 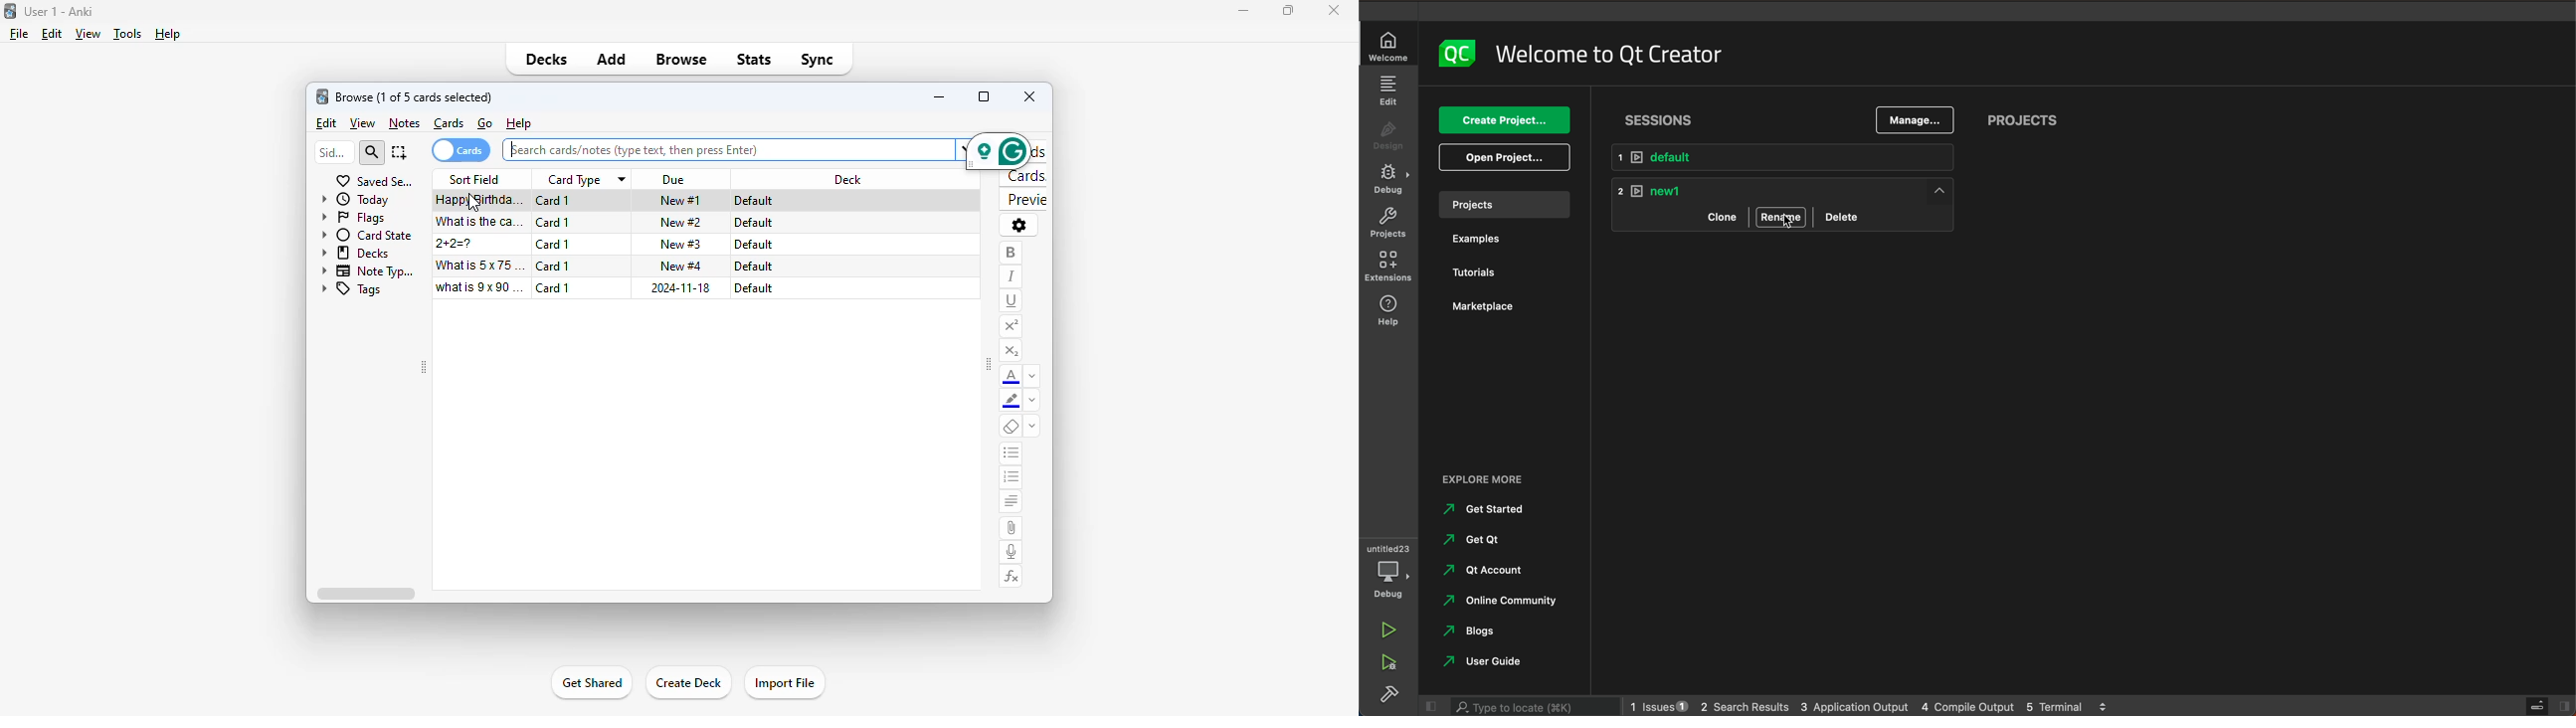 I want to click on card type, so click(x=585, y=180).